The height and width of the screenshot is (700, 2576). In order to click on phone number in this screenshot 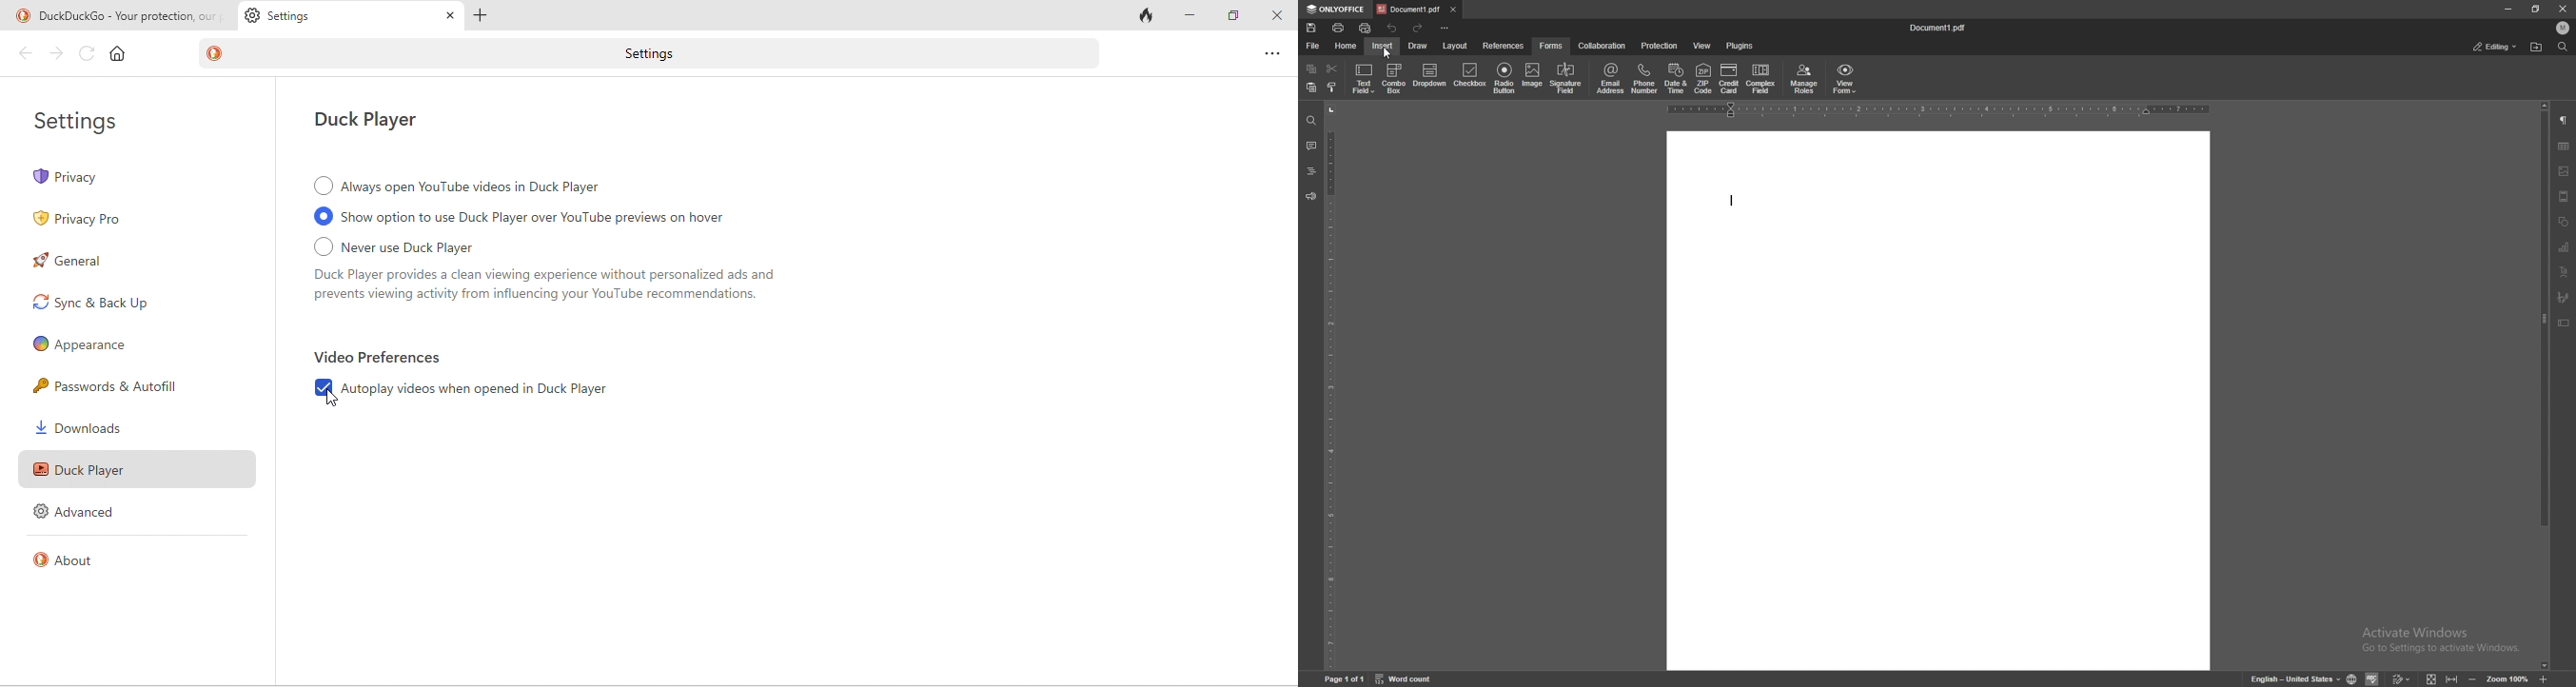, I will do `click(1646, 79)`.